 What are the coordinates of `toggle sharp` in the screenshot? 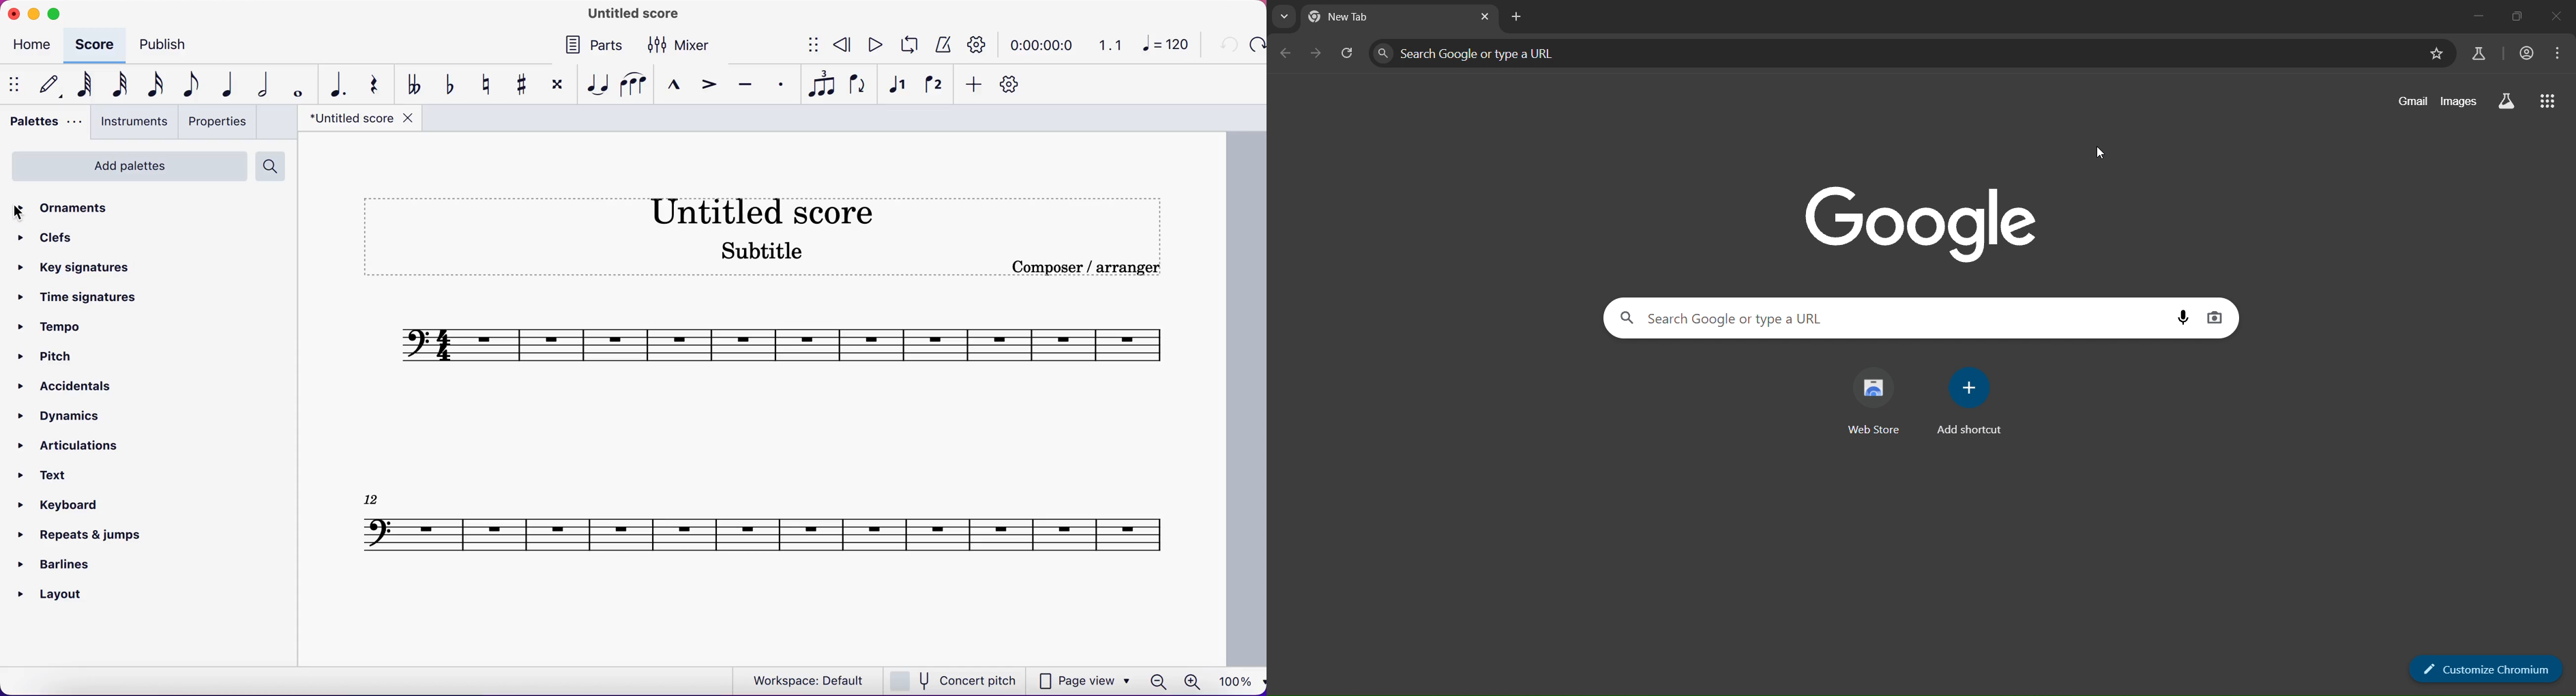 It's located at (520, 83).